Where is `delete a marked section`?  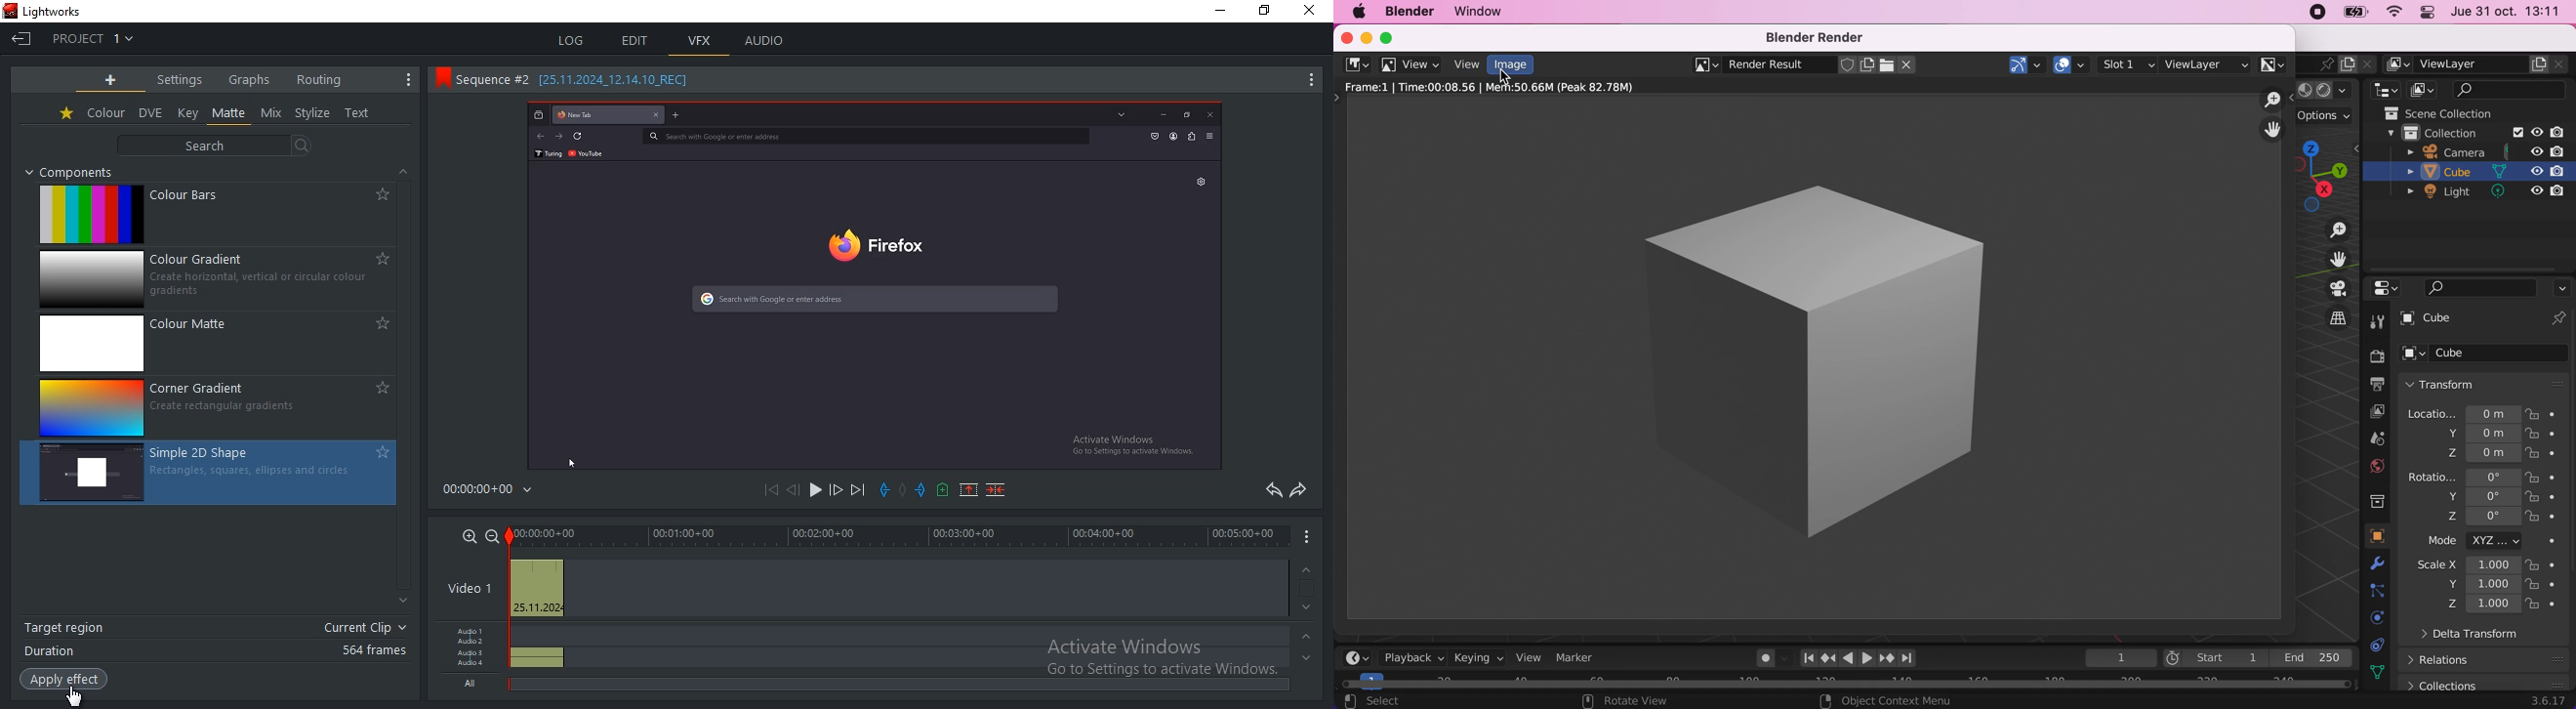
delete a marked section is located at coordinates (999, 489).